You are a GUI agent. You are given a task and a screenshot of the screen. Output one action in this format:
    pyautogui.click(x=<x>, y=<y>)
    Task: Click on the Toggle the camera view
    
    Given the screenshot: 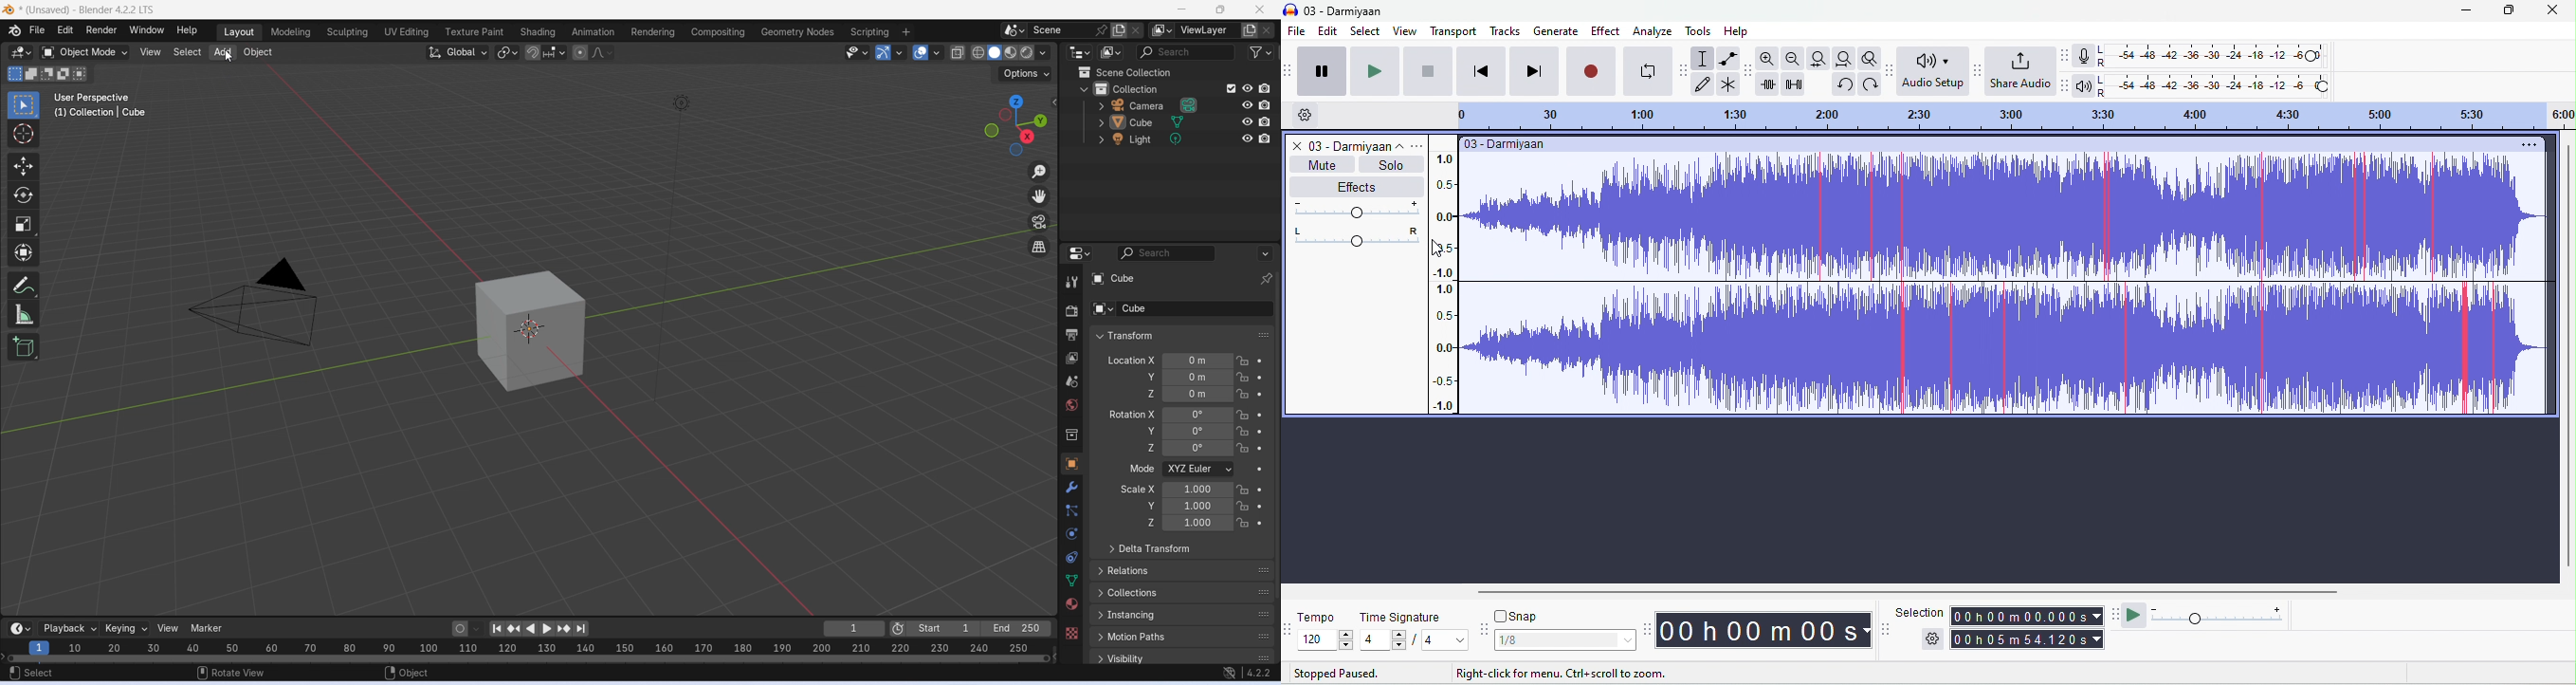 What is the action you would take?
    pyautogui.click(x=1039, y=222)
    